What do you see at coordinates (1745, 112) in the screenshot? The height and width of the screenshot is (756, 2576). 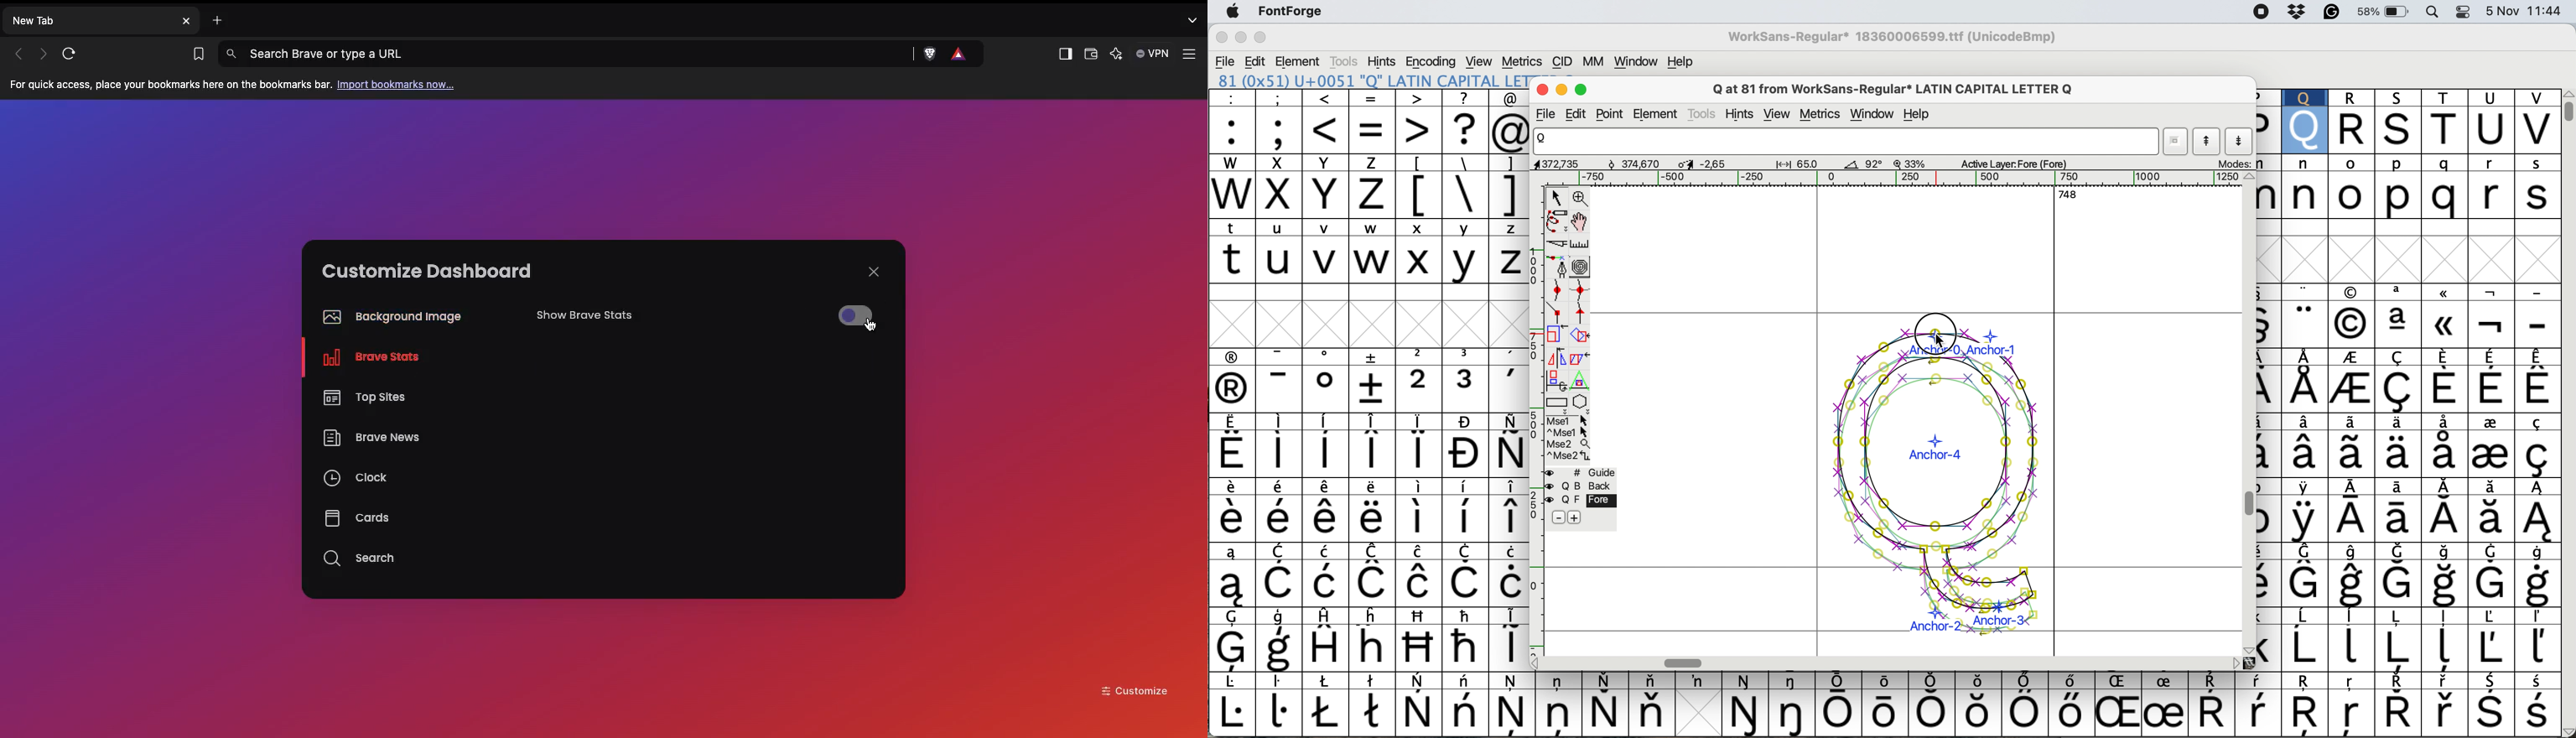 I see `hints` at bounding box center [1745, 112].